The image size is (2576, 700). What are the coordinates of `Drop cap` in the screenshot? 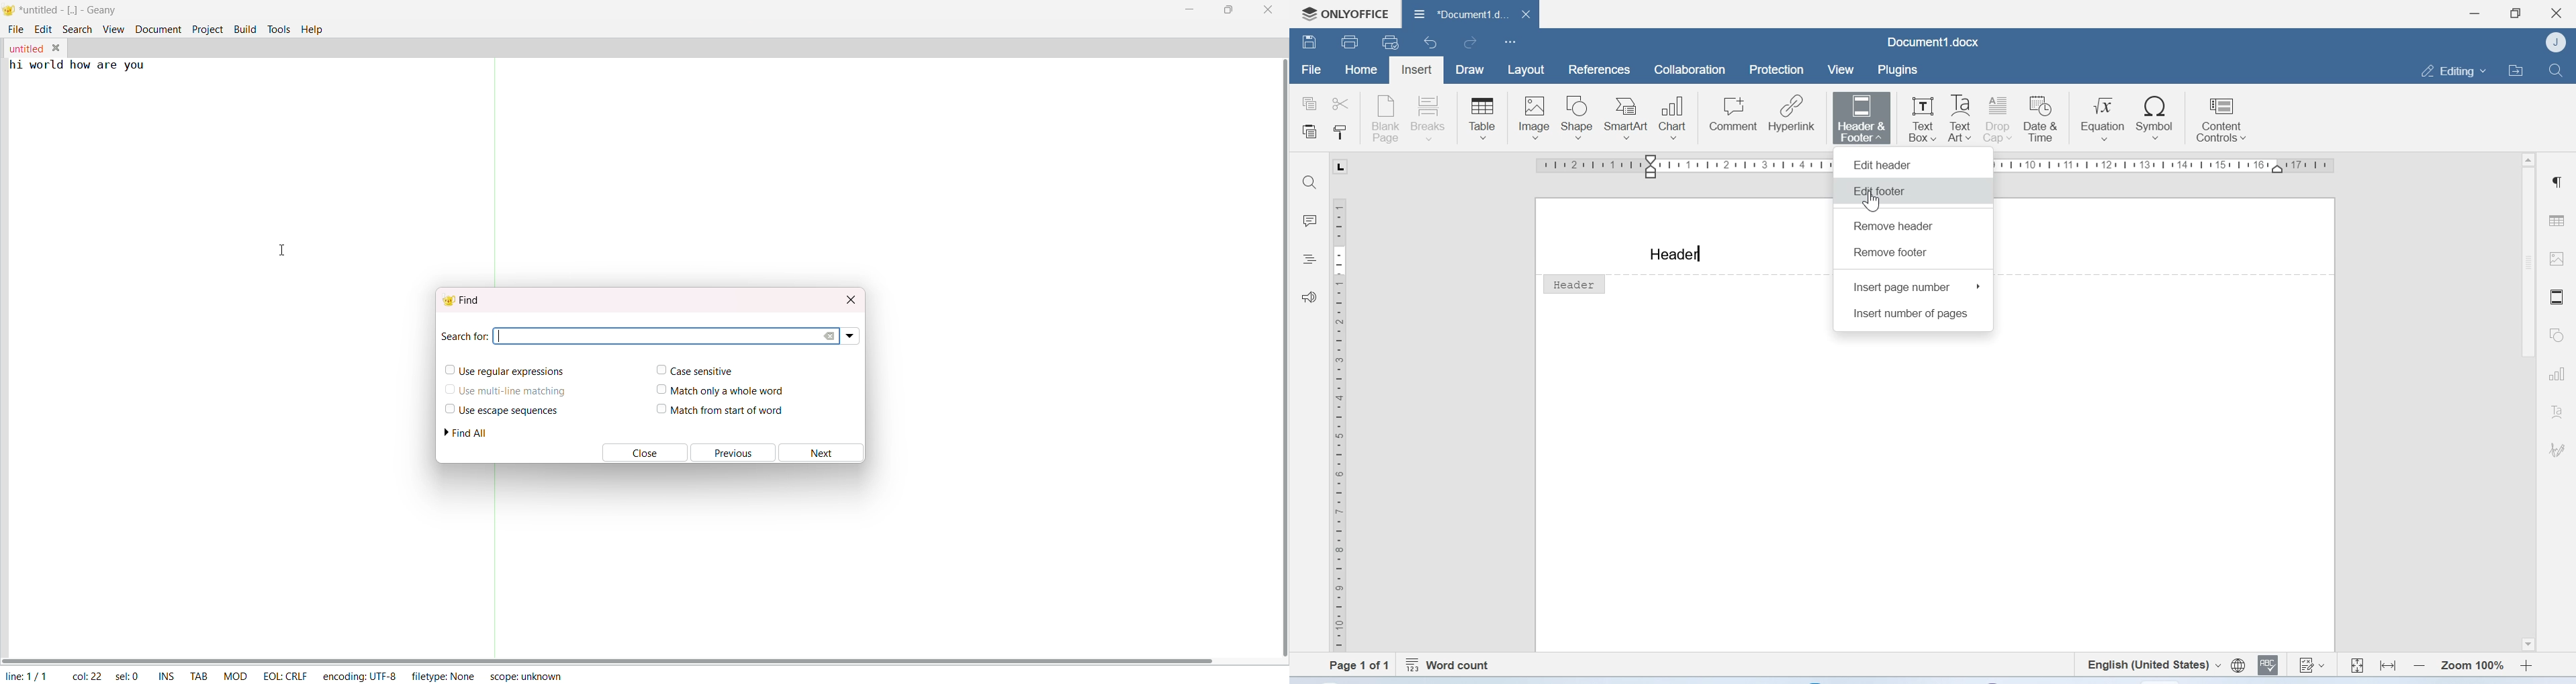 It's located at (1999, 119).